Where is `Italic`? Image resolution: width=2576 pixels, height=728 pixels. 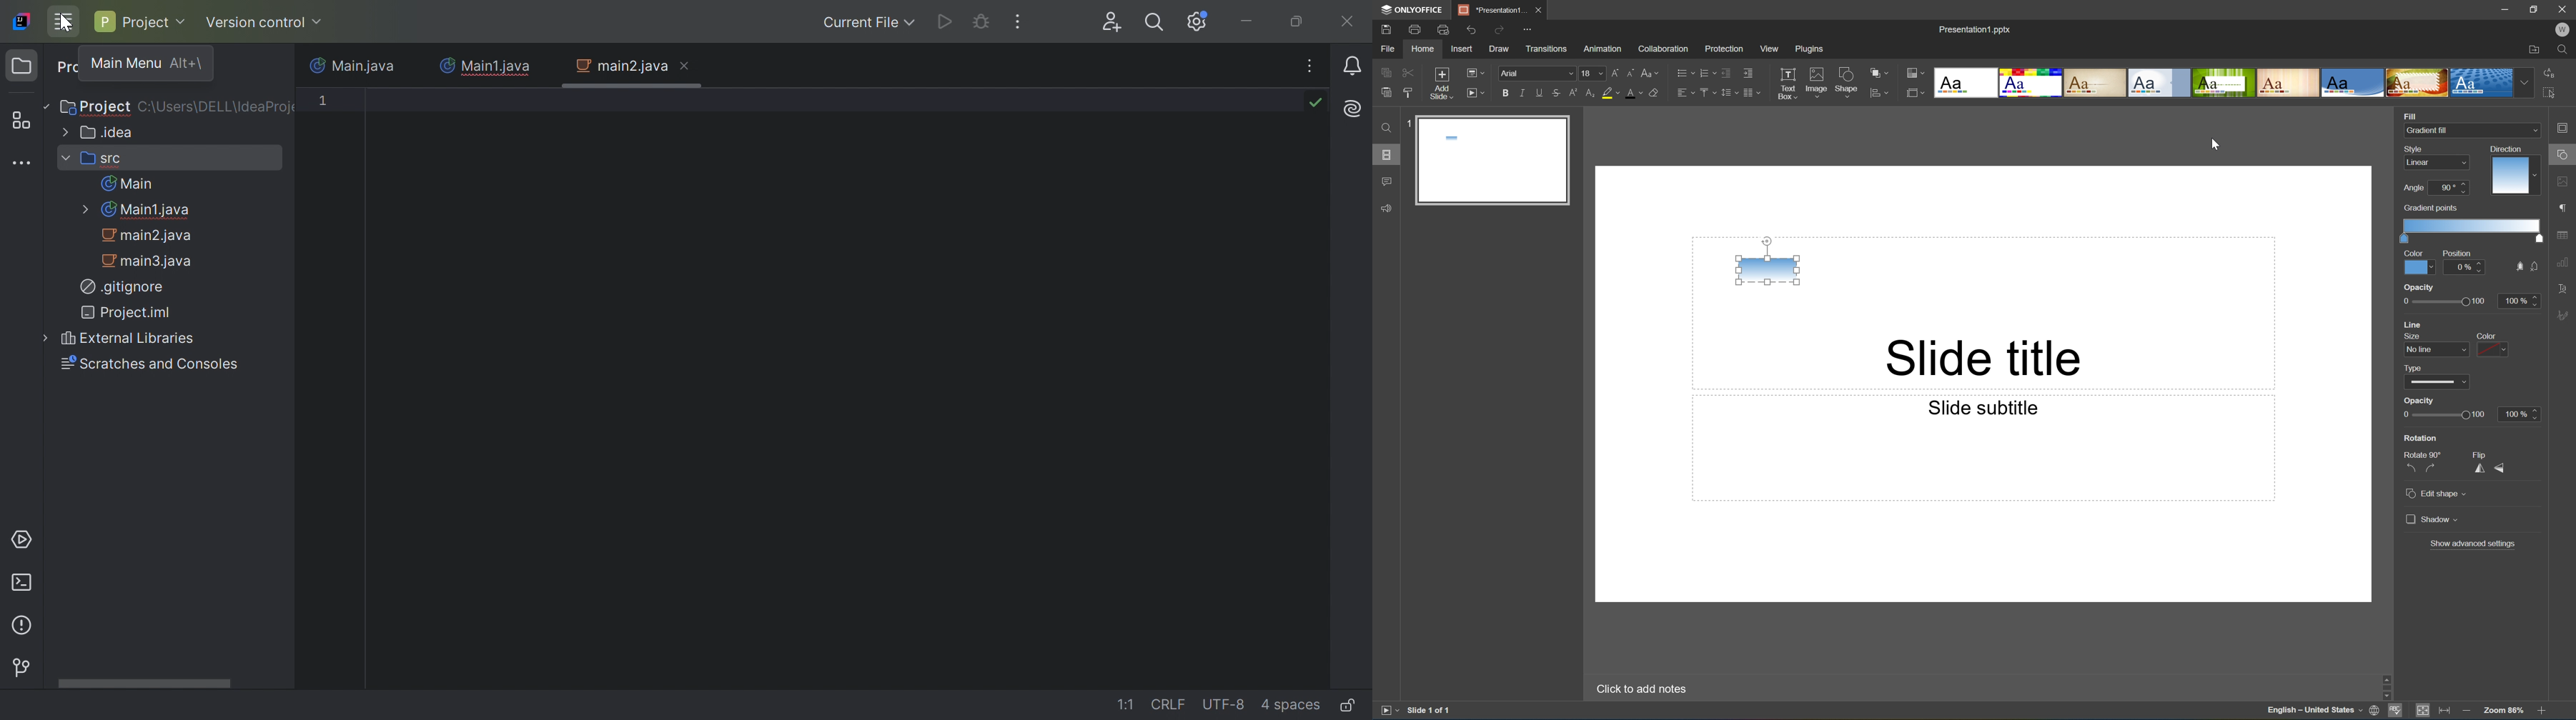
Italic is located at coordinates (1521, 93).